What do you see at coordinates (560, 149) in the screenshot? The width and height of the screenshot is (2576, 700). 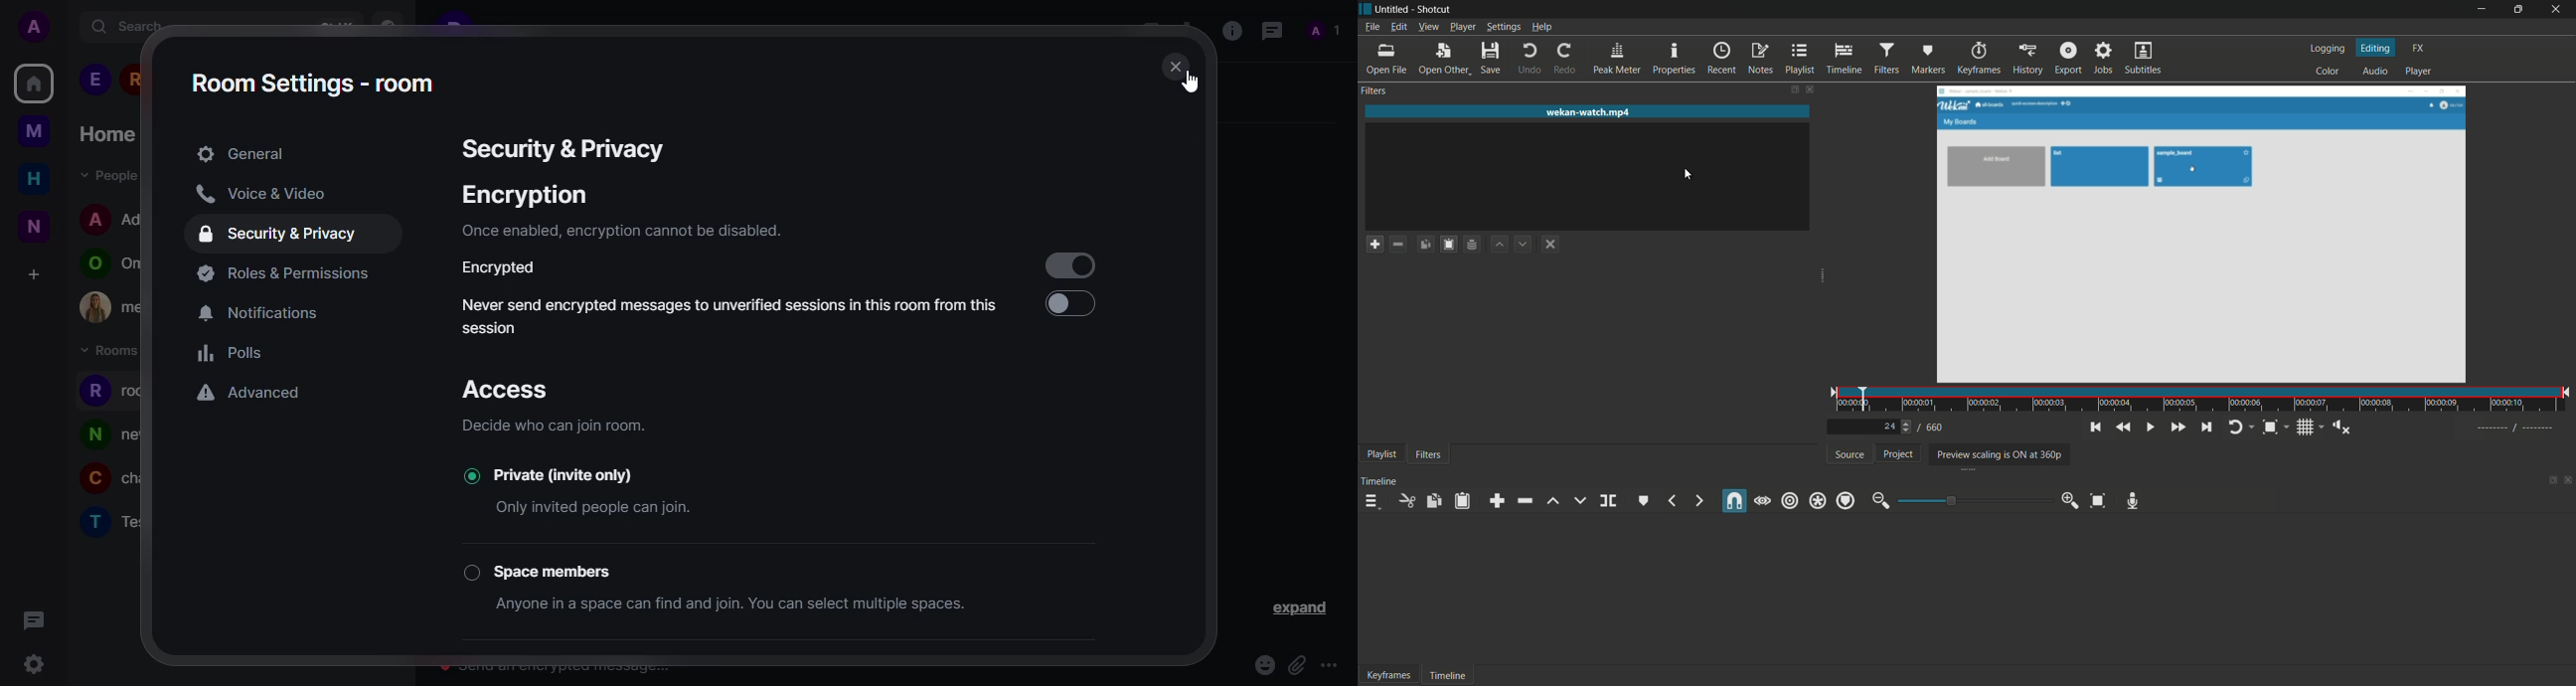 I see `security` at bounding box center [560, 149].